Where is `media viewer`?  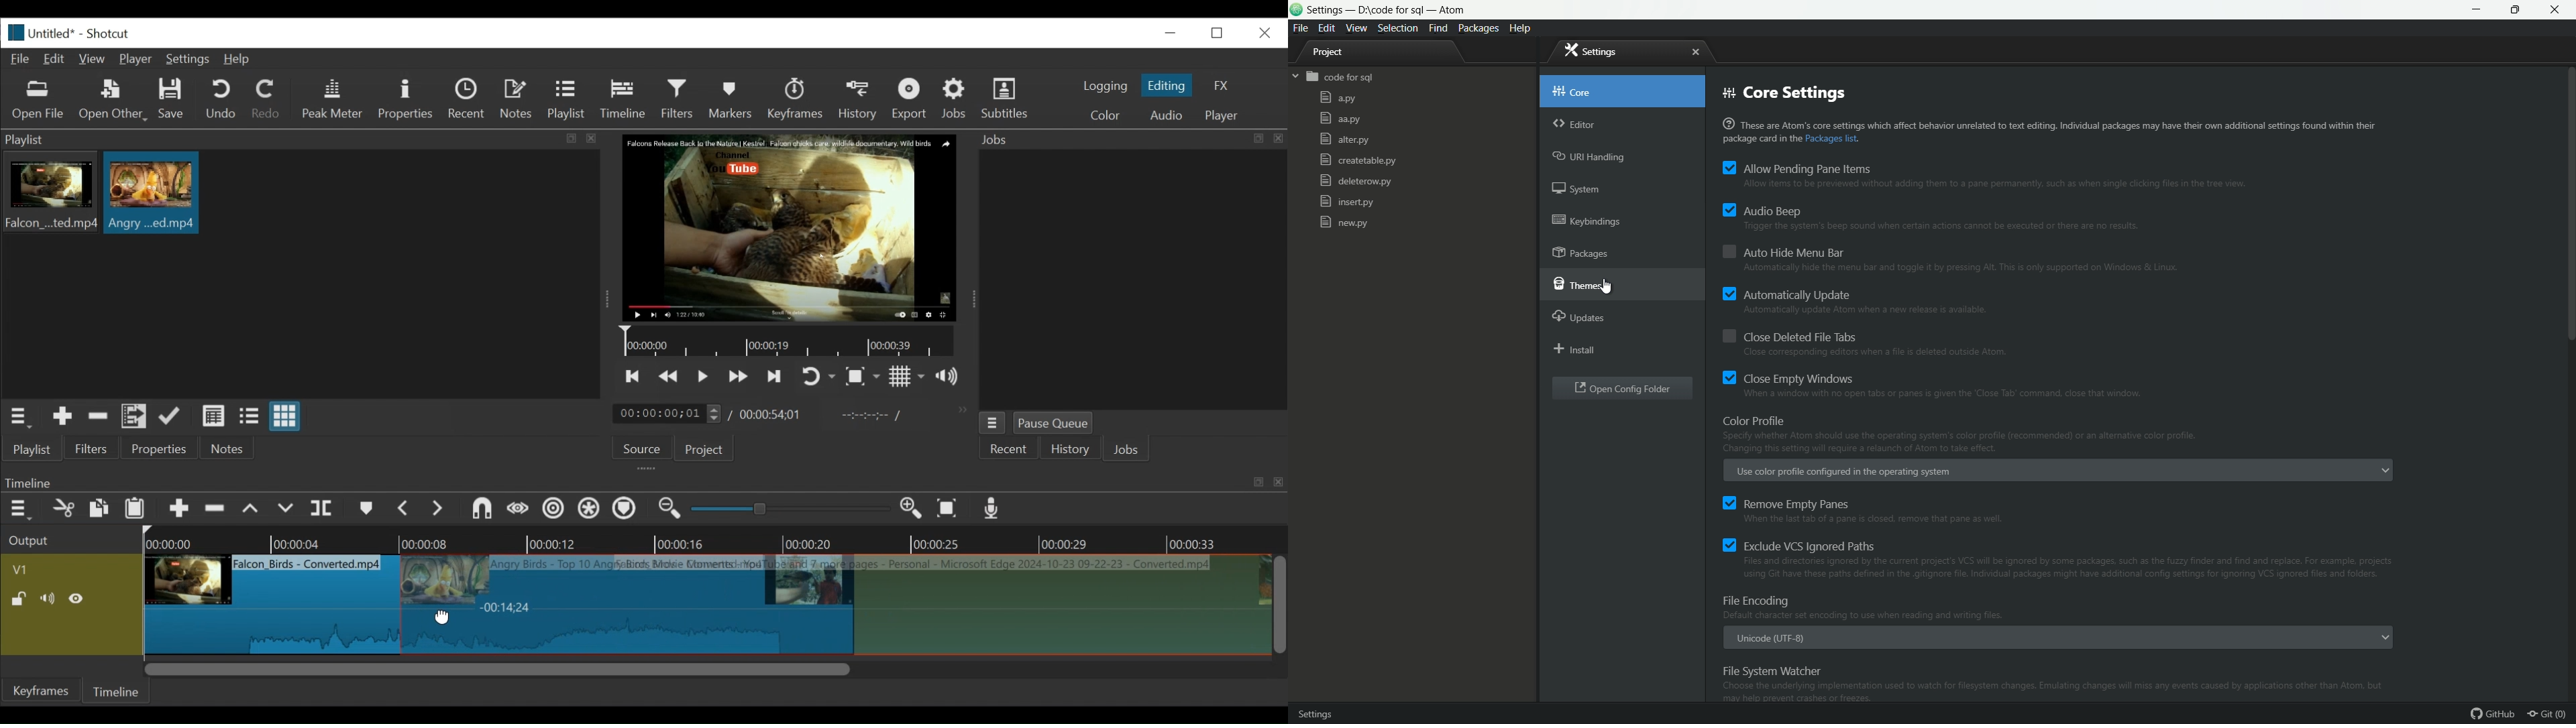
media viewer is located at coordinates (788, 227).